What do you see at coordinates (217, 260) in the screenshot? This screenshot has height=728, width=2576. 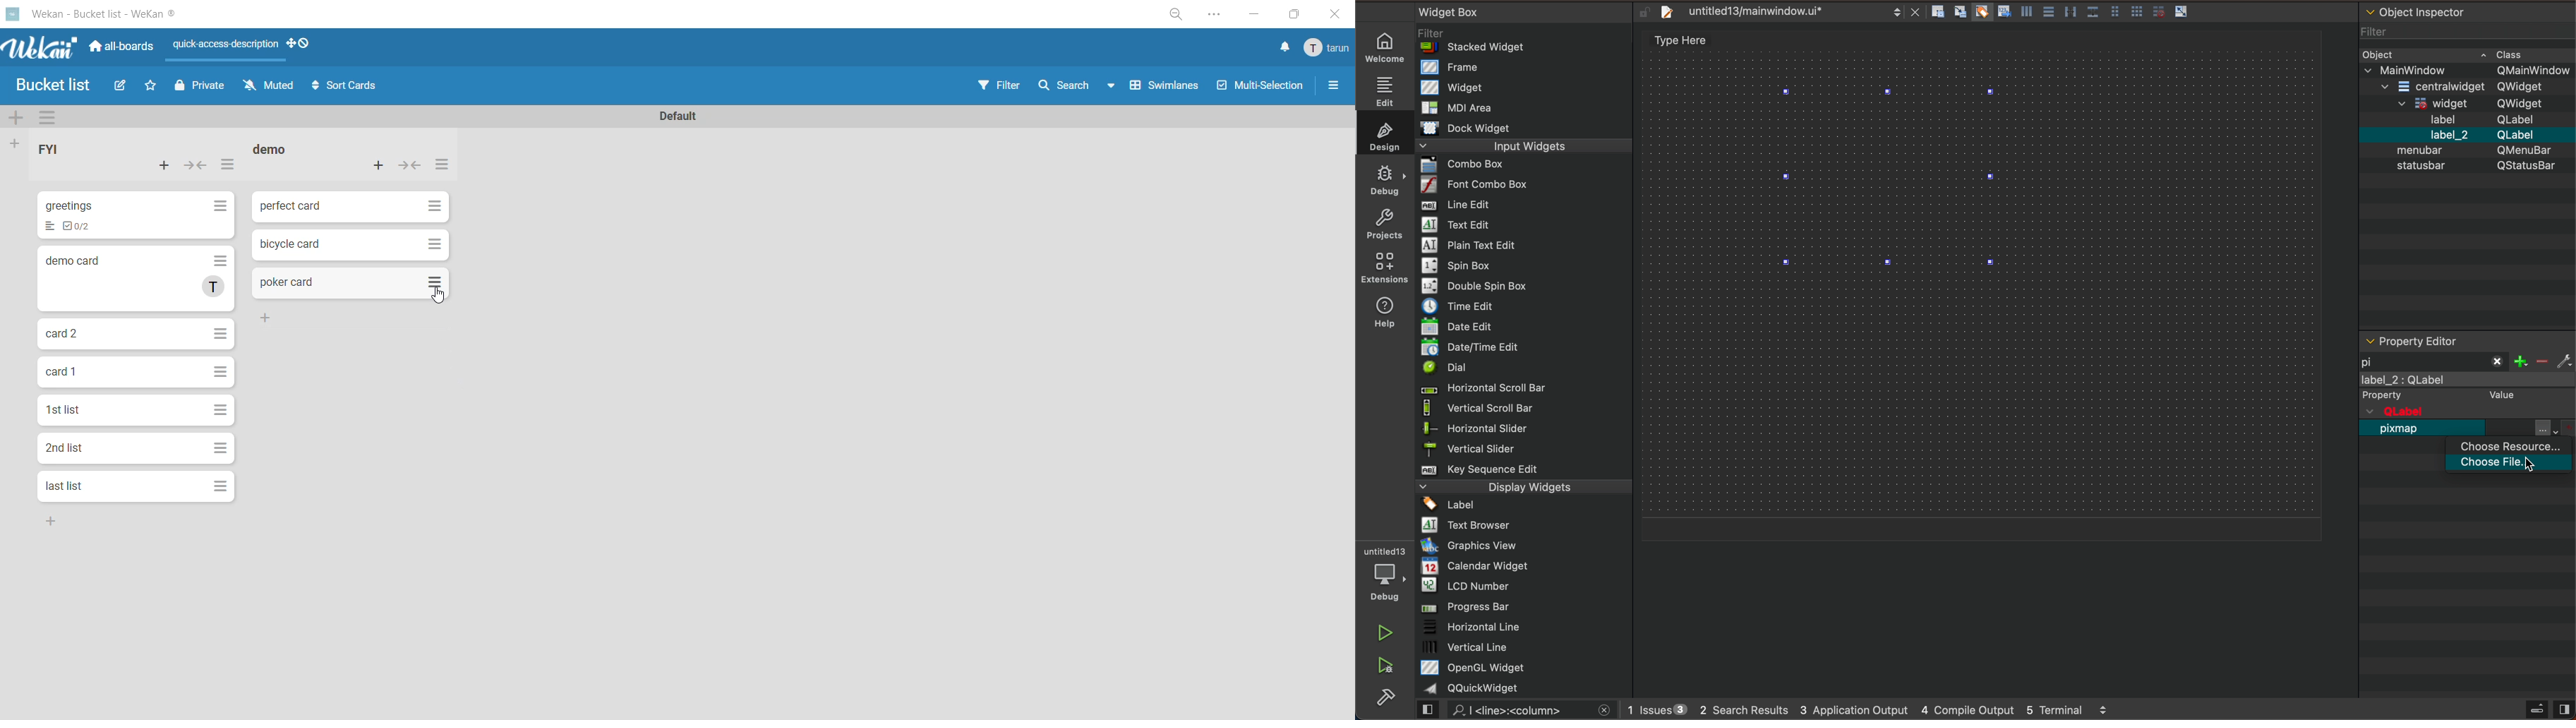 I see `Hamburger` at bounding box center [217, 260].